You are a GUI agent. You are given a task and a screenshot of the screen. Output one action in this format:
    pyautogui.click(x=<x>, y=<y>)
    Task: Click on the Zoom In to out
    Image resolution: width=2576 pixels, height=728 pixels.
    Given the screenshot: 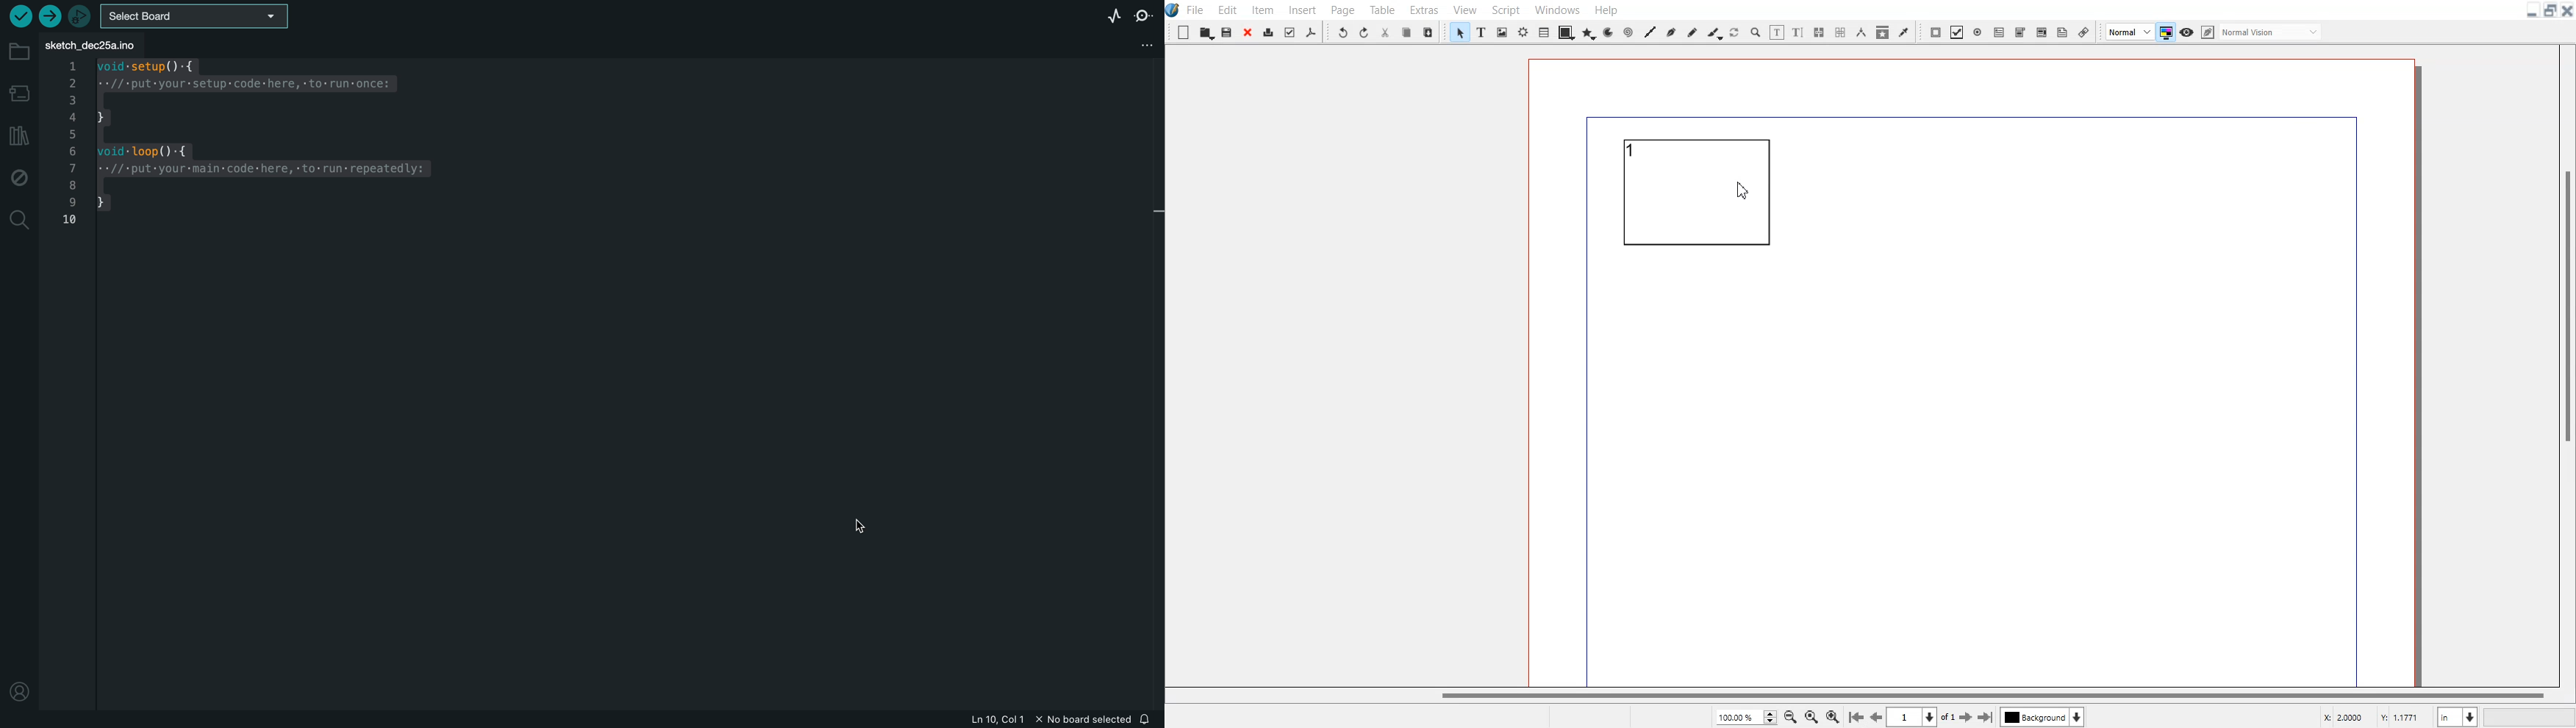 What is the action you would take?
    pyautogui.click(x=1756, y=32)
    